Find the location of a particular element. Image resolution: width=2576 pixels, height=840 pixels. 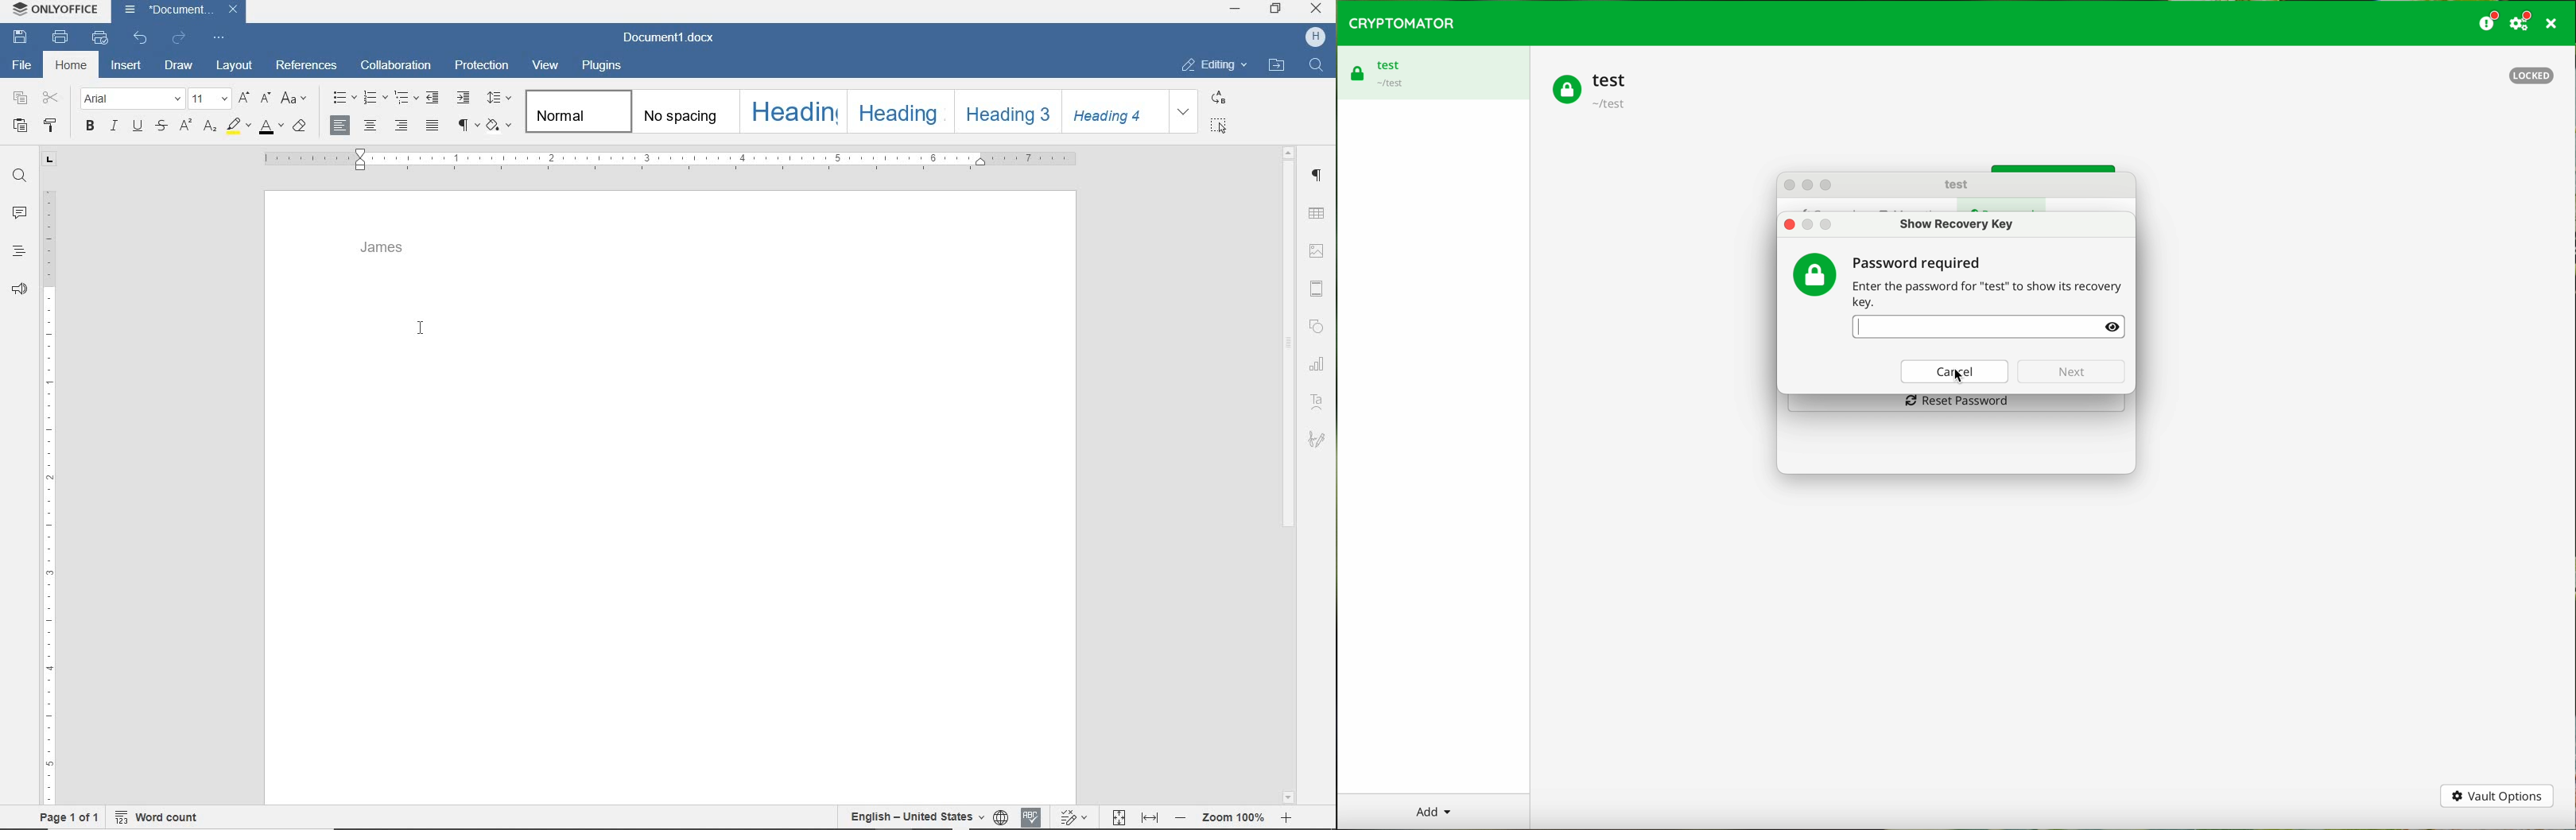

file is located at coordinates (19, 65).